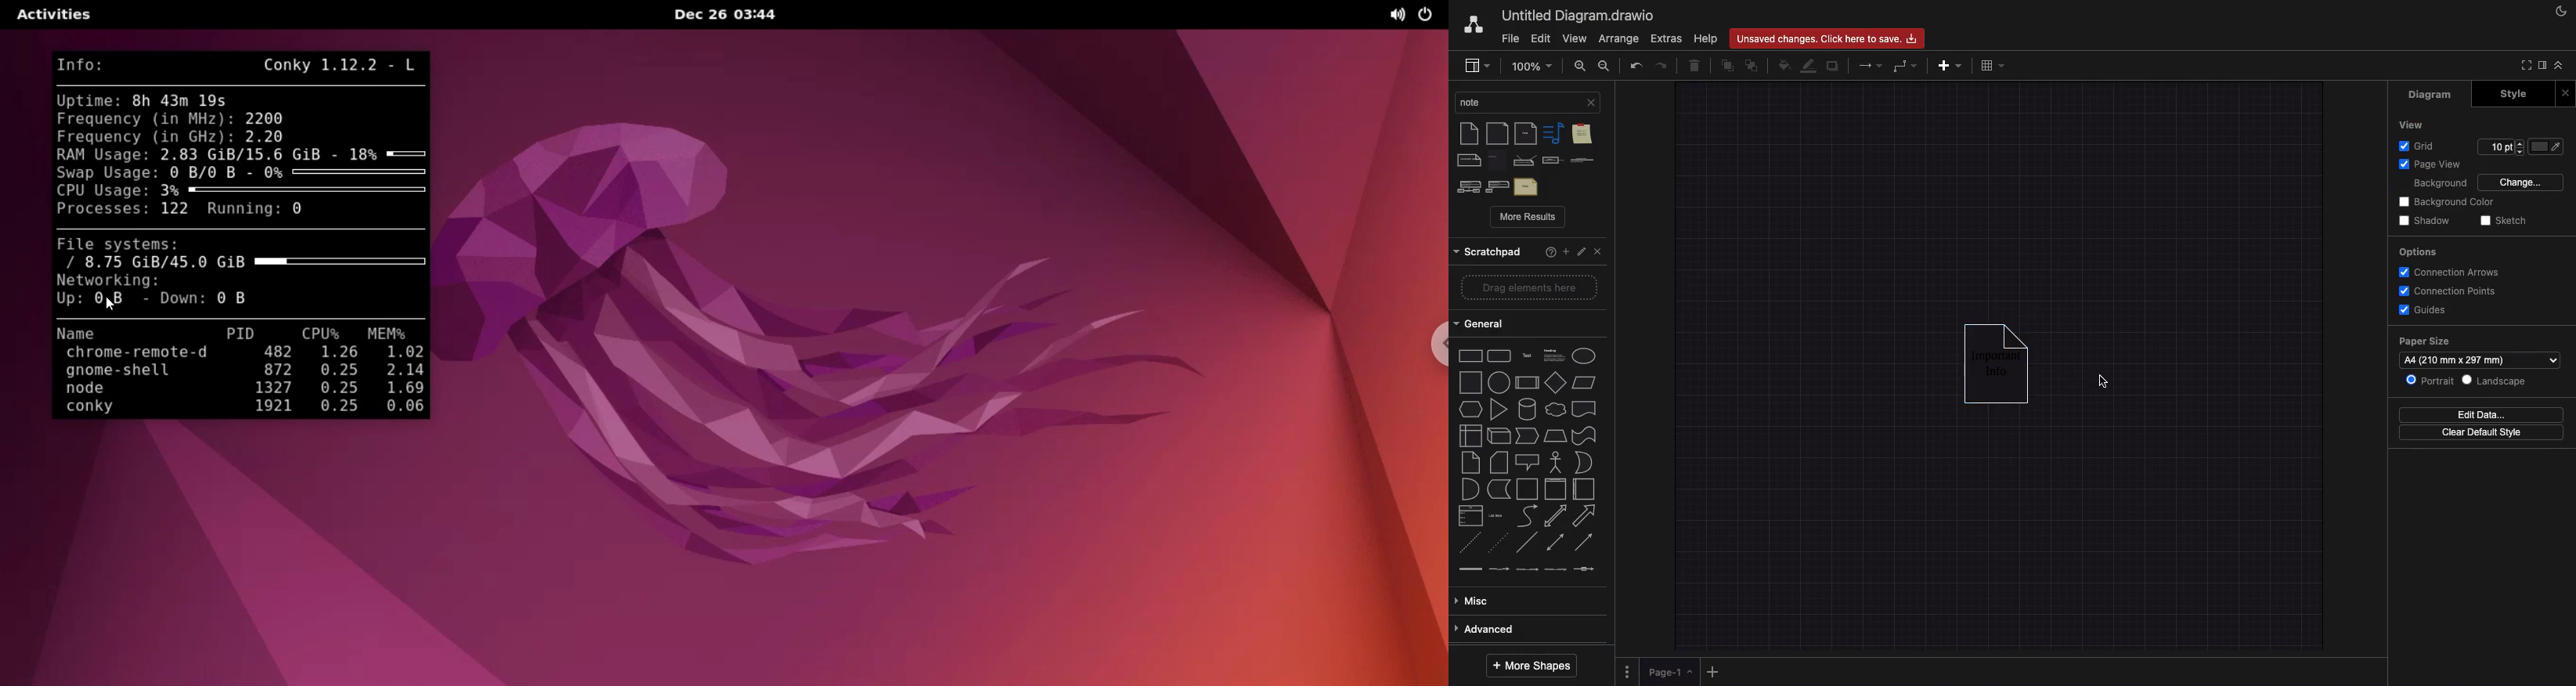 The width and height of the screenshot is (2576, 700). Describe the element at coordinates (2563, 9) in the screenshot. I see `Night mode` at that location.